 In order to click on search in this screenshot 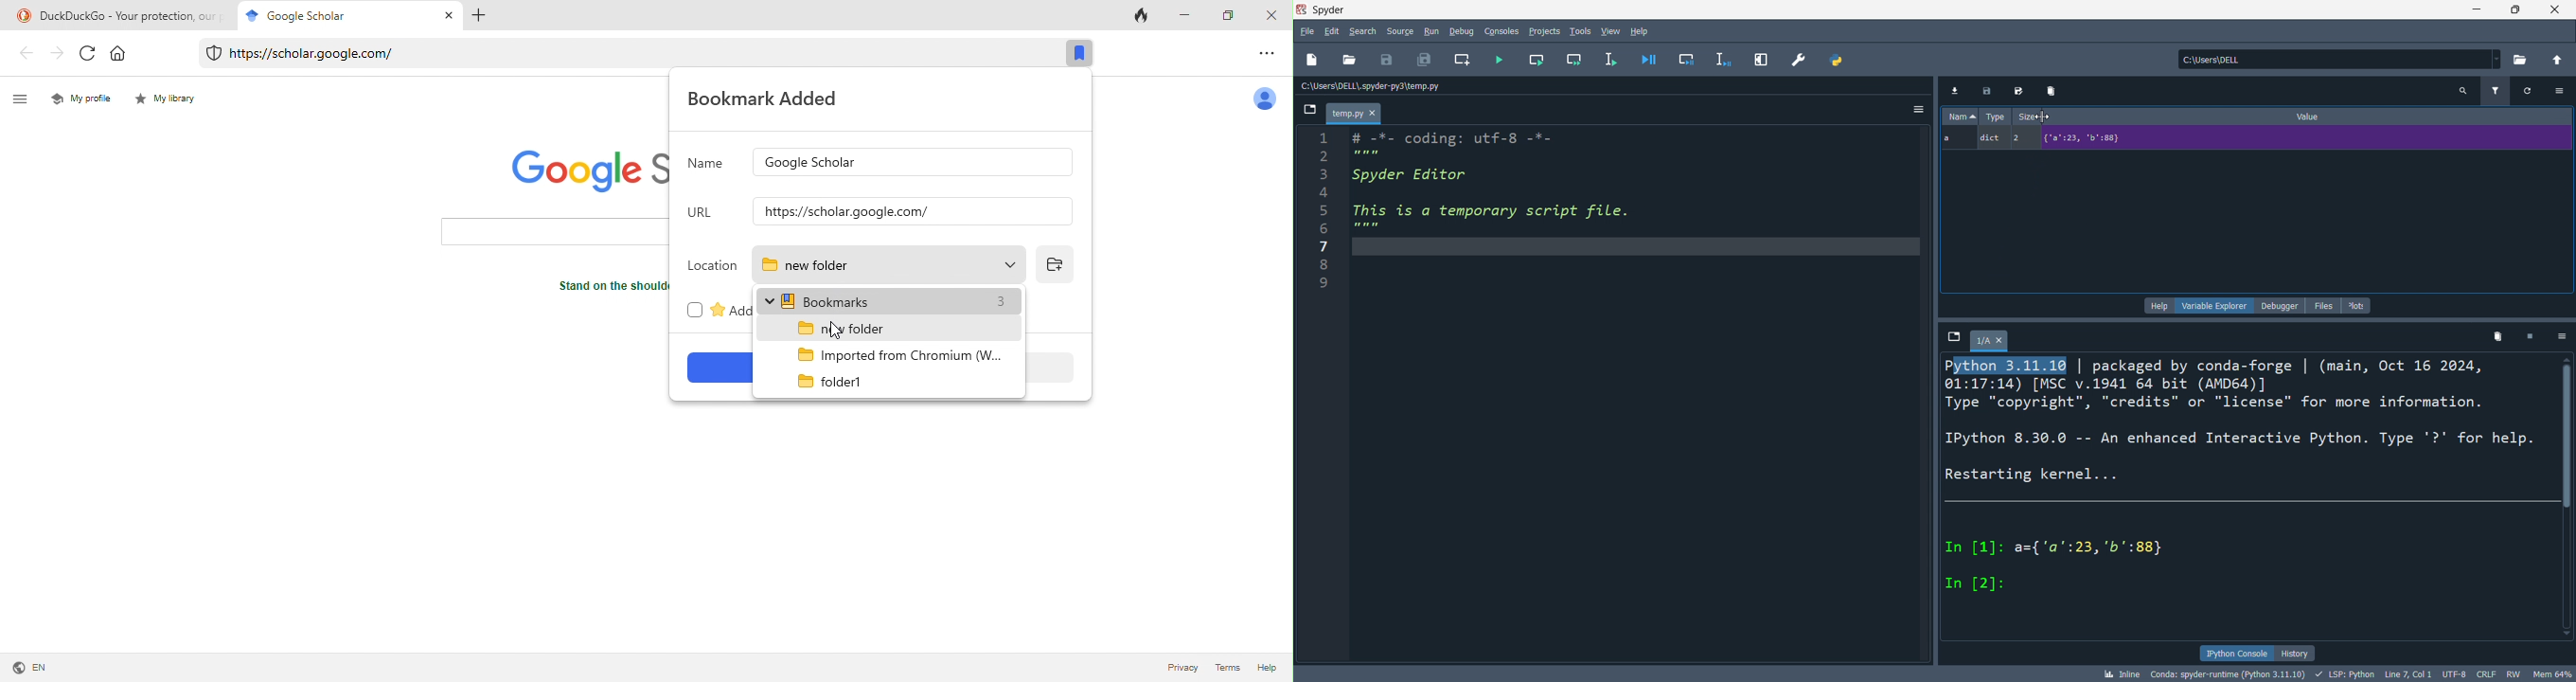, I will do `click(2461, 90)`.